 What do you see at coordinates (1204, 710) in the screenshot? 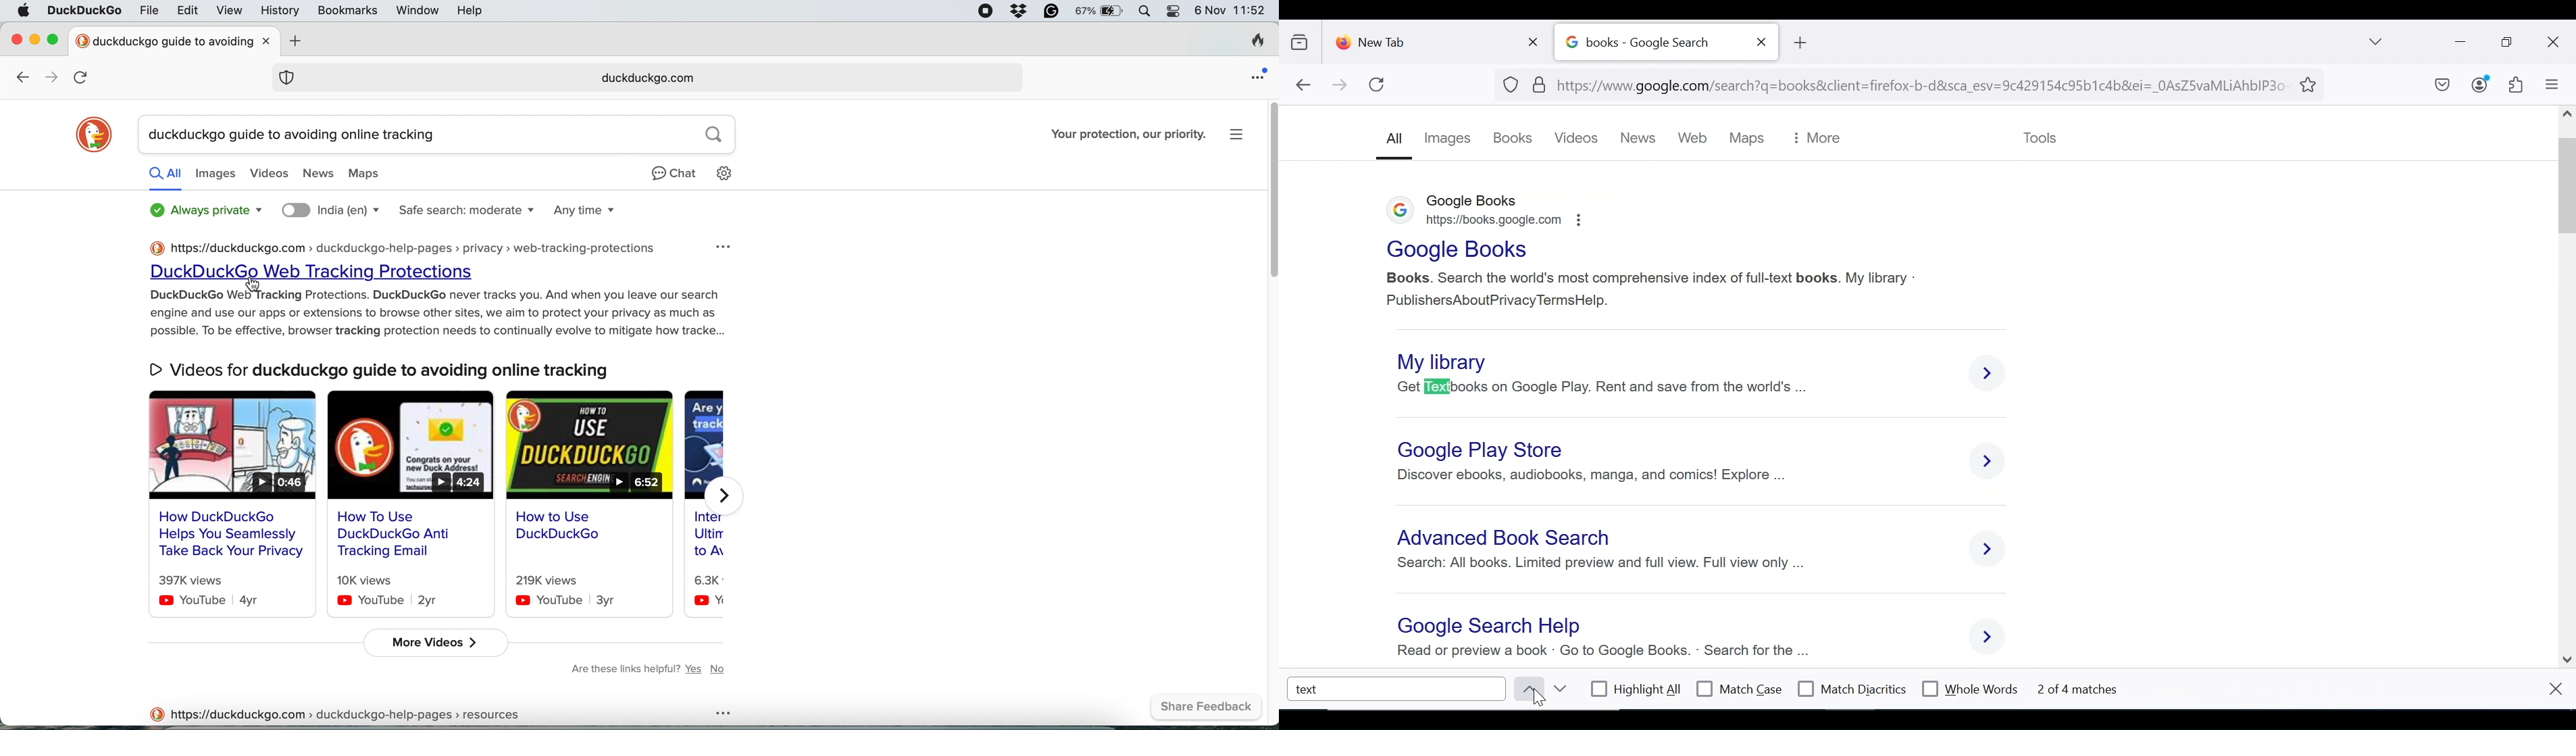
I see `share feedback` at bounding box center [1204, 710].